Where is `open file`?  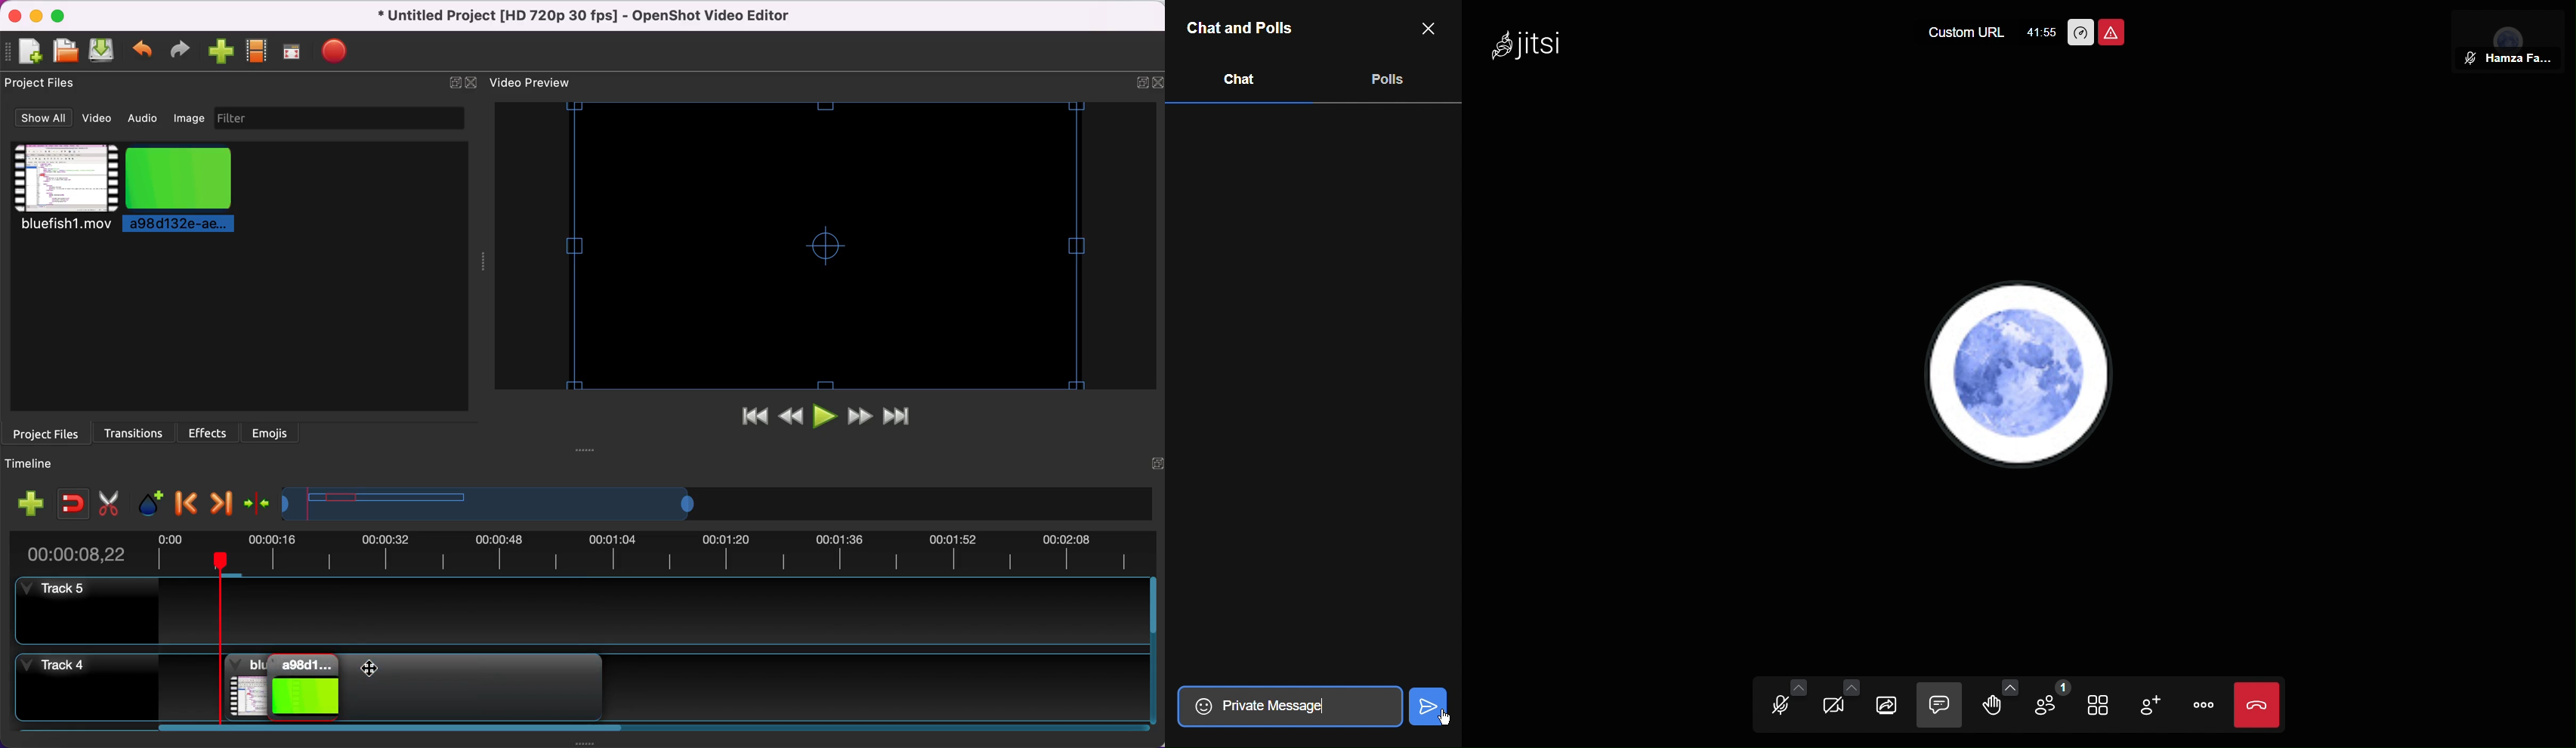 open file is located at coordinates (64, 49).